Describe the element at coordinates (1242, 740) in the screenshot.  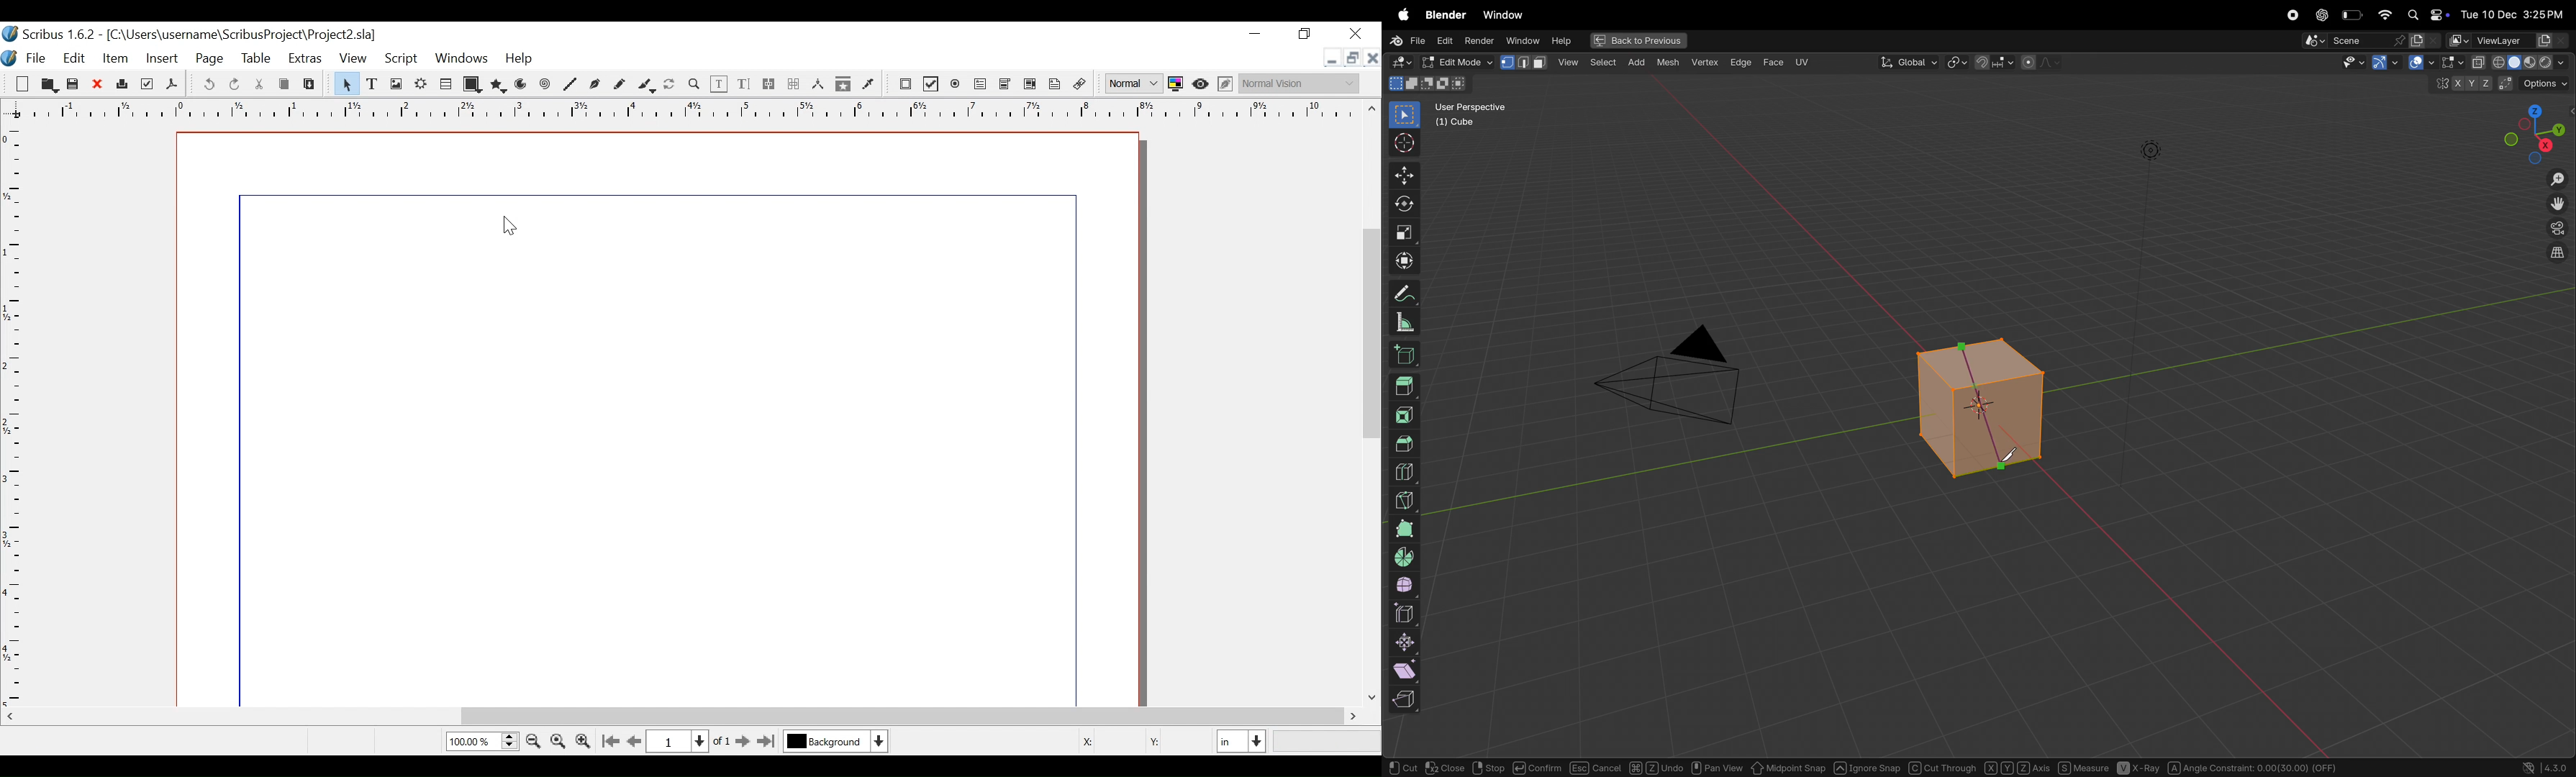
I see `Select the current unit` at that location.